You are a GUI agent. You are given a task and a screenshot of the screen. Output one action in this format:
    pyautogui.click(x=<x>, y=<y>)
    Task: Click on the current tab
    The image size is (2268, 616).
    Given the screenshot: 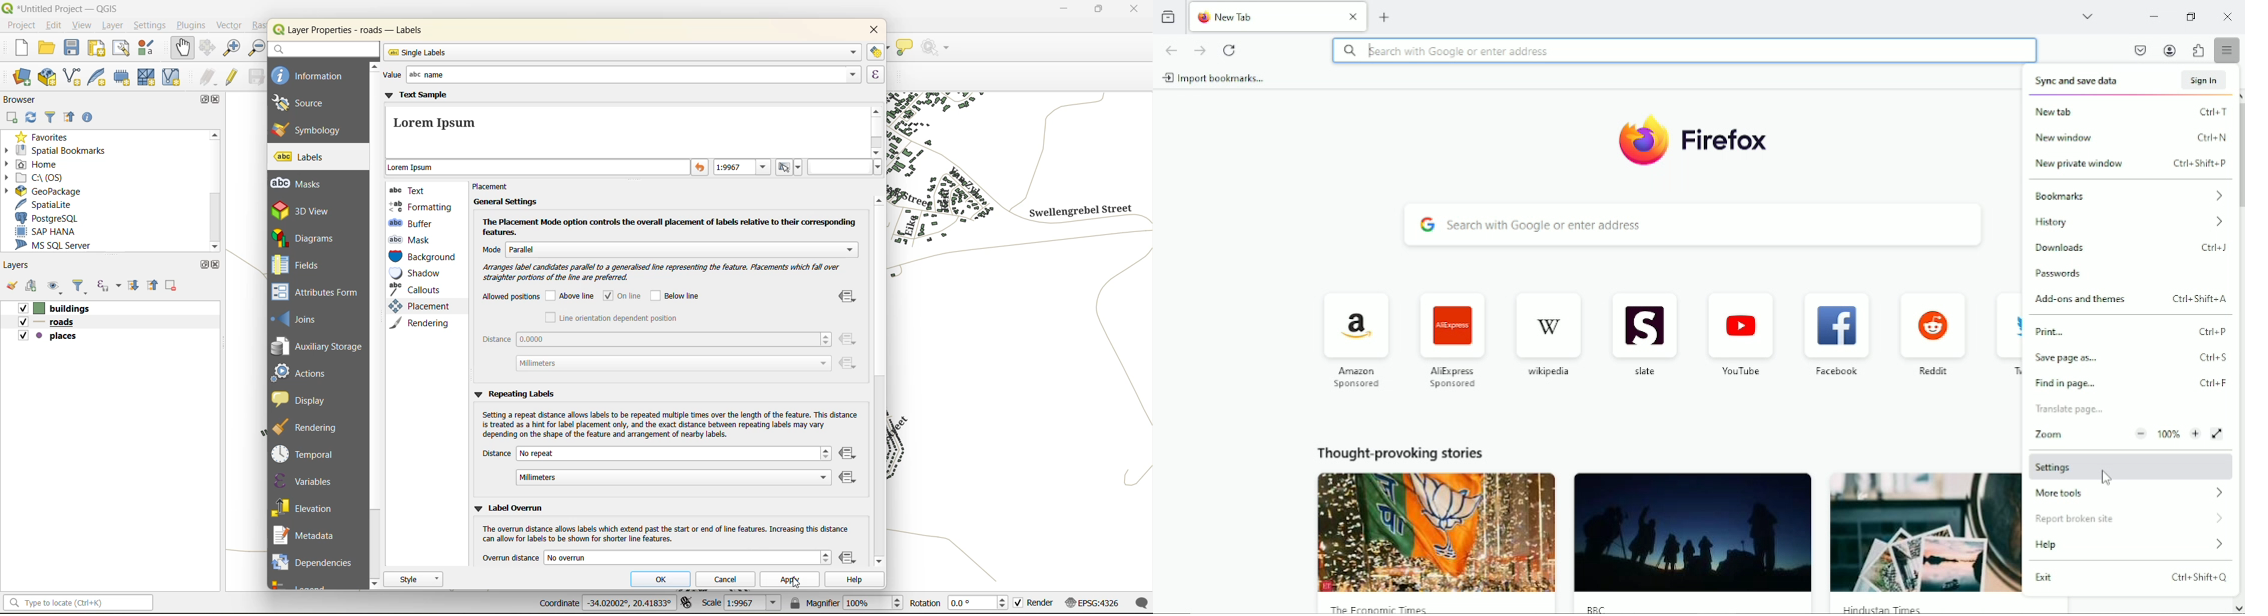 What is the action you would take?
    pyautogui.click(x=1265, y=16)
    